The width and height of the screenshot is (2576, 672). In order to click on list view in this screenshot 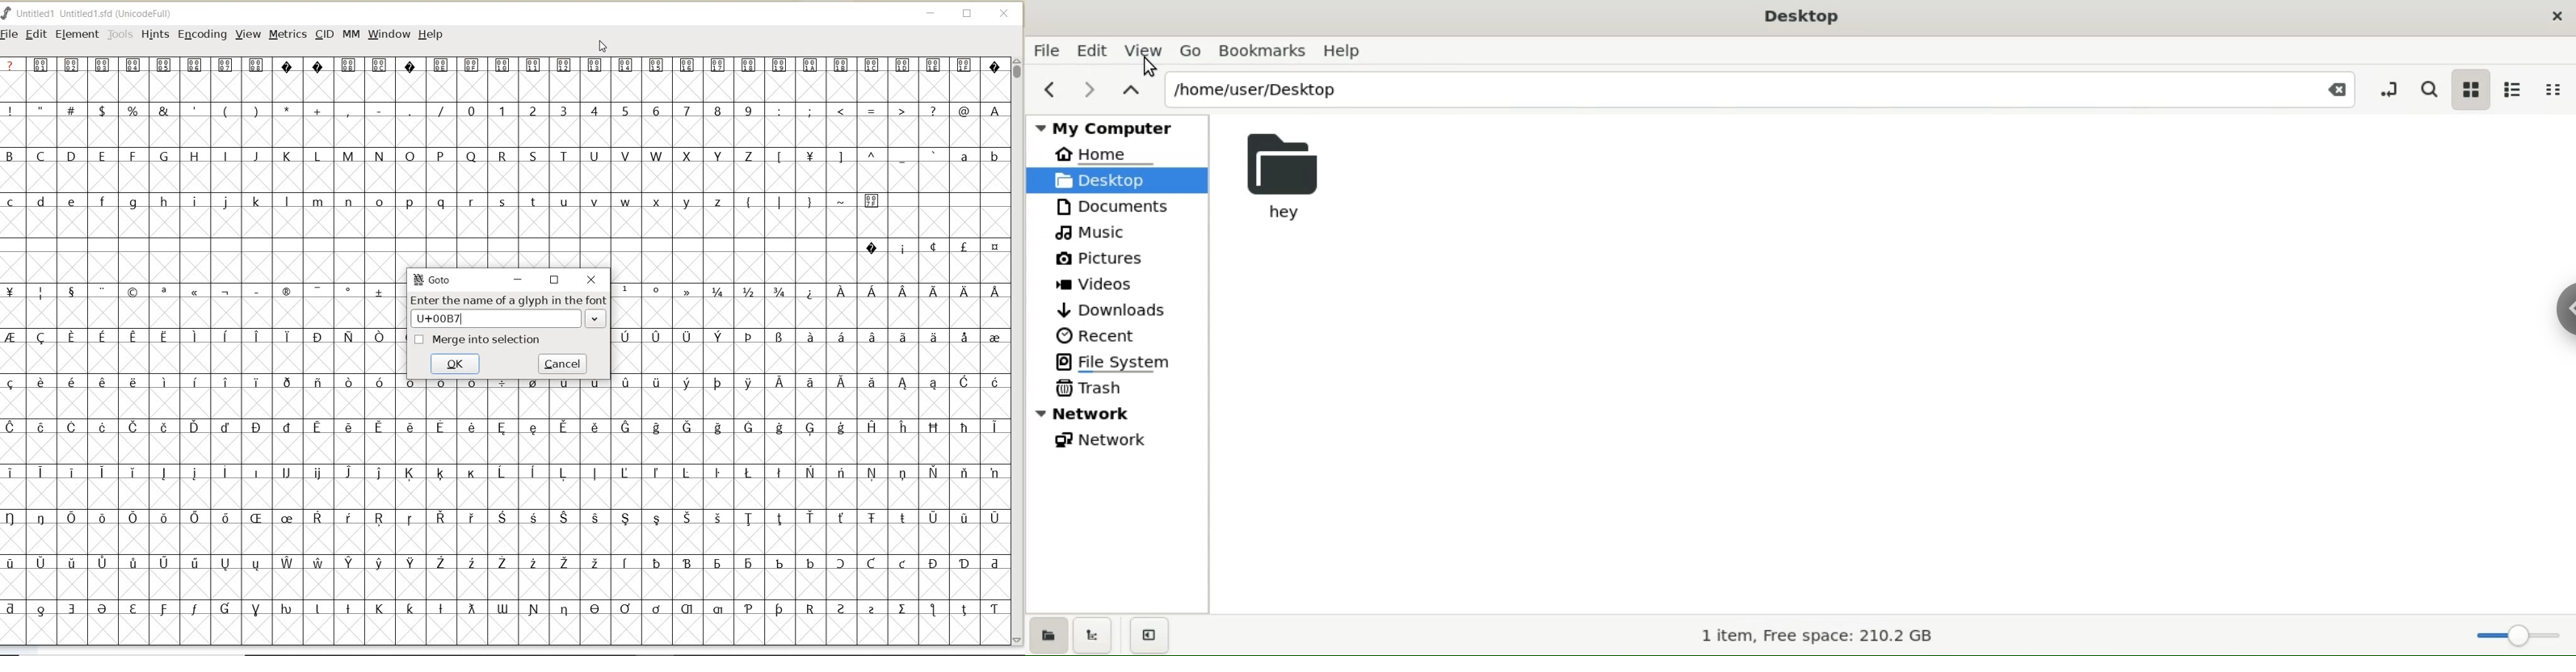, I will do `click(2519, 89)`.